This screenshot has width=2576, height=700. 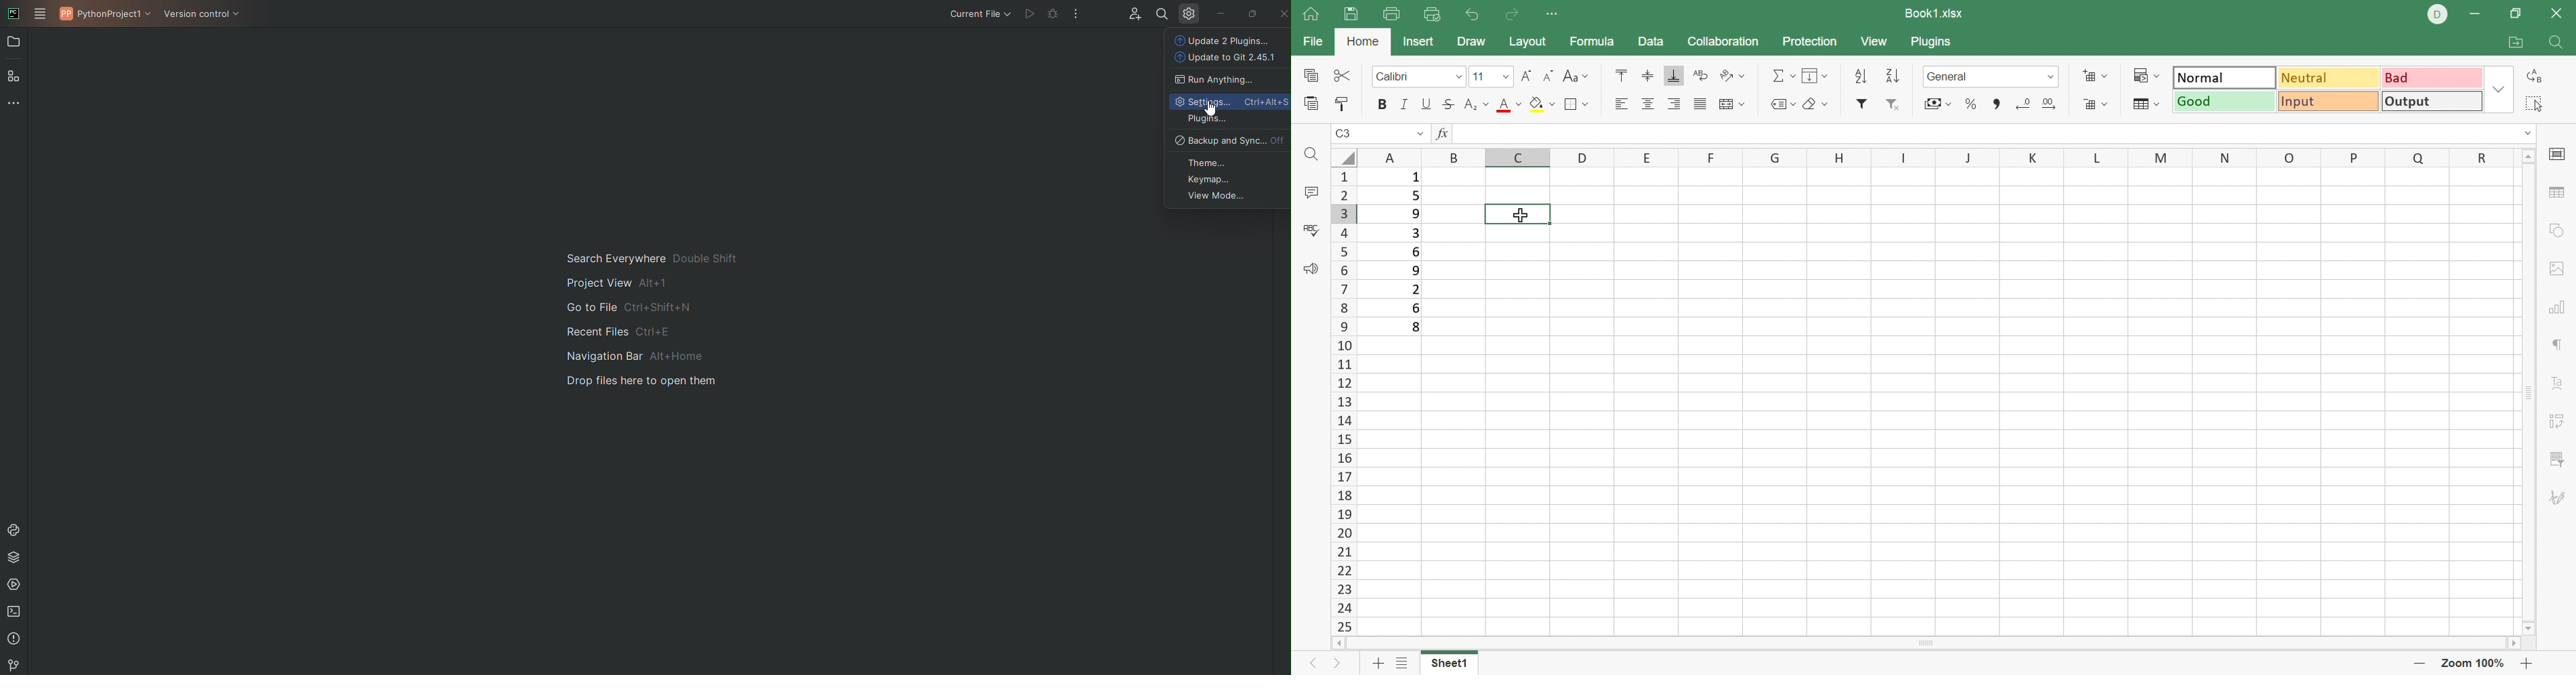 What do you see at coordinates (649, 258) in the screenshot?
I see `search everywhere` at bounding box center [649, 258].